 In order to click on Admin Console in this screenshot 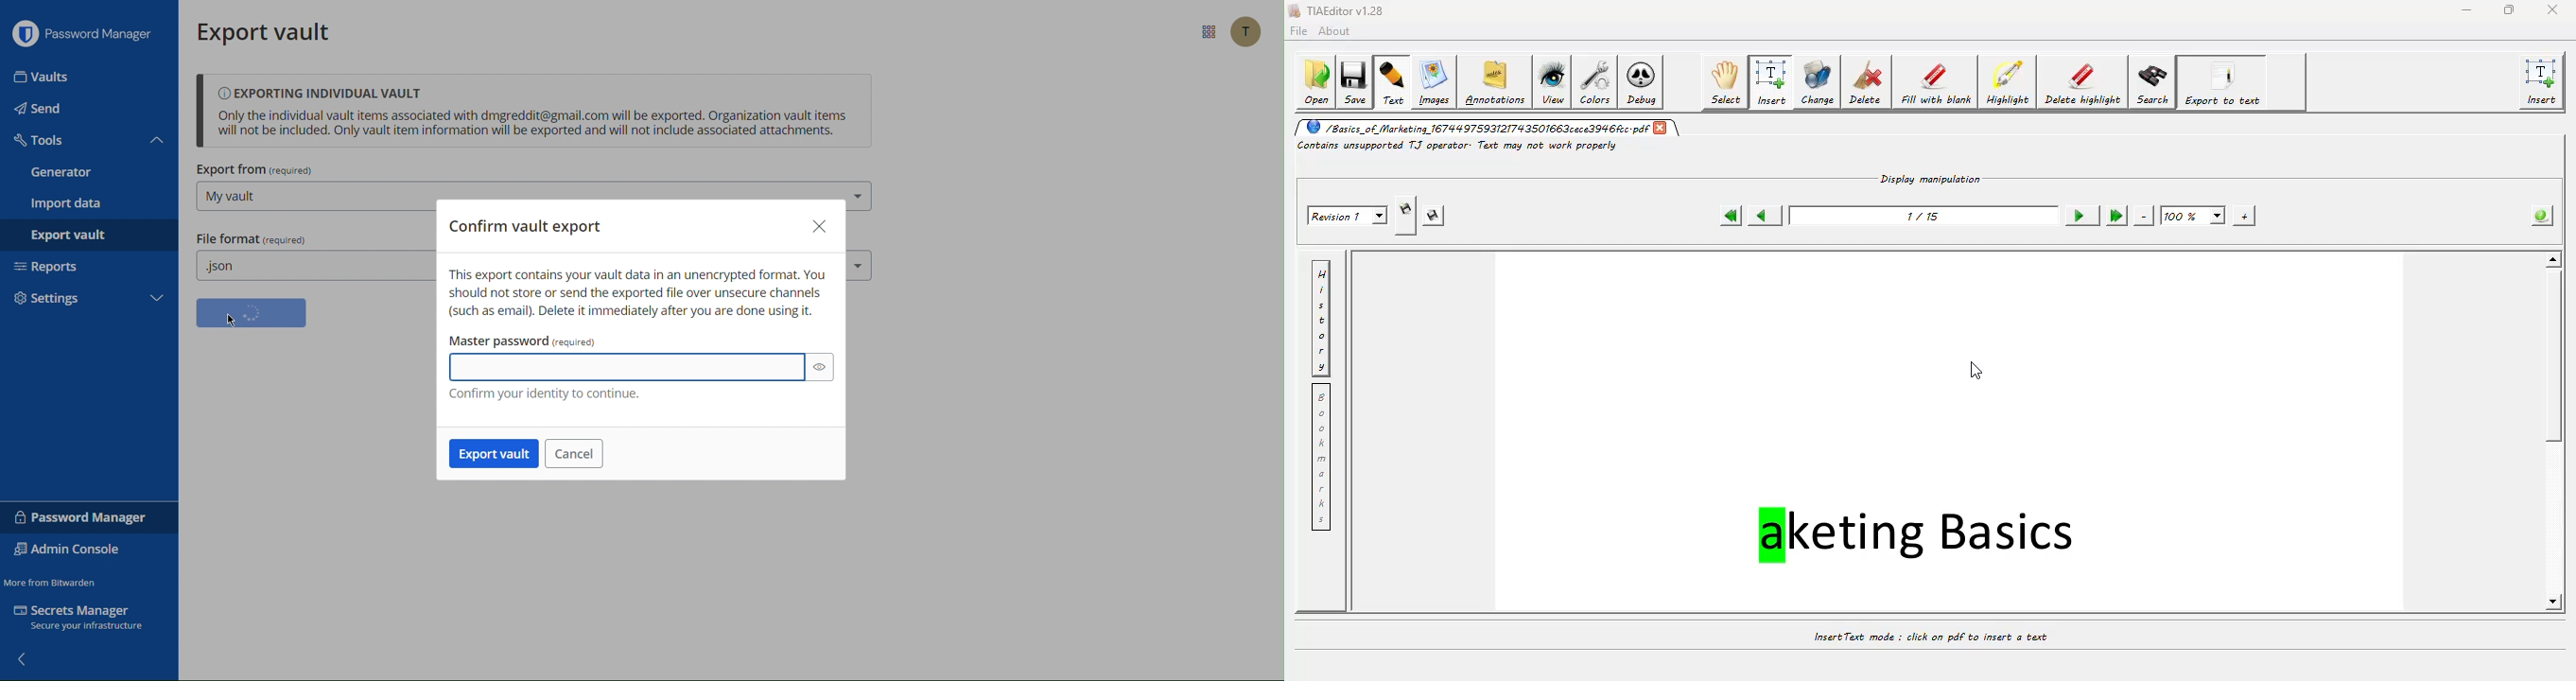, I will do `click(72, 550)`.